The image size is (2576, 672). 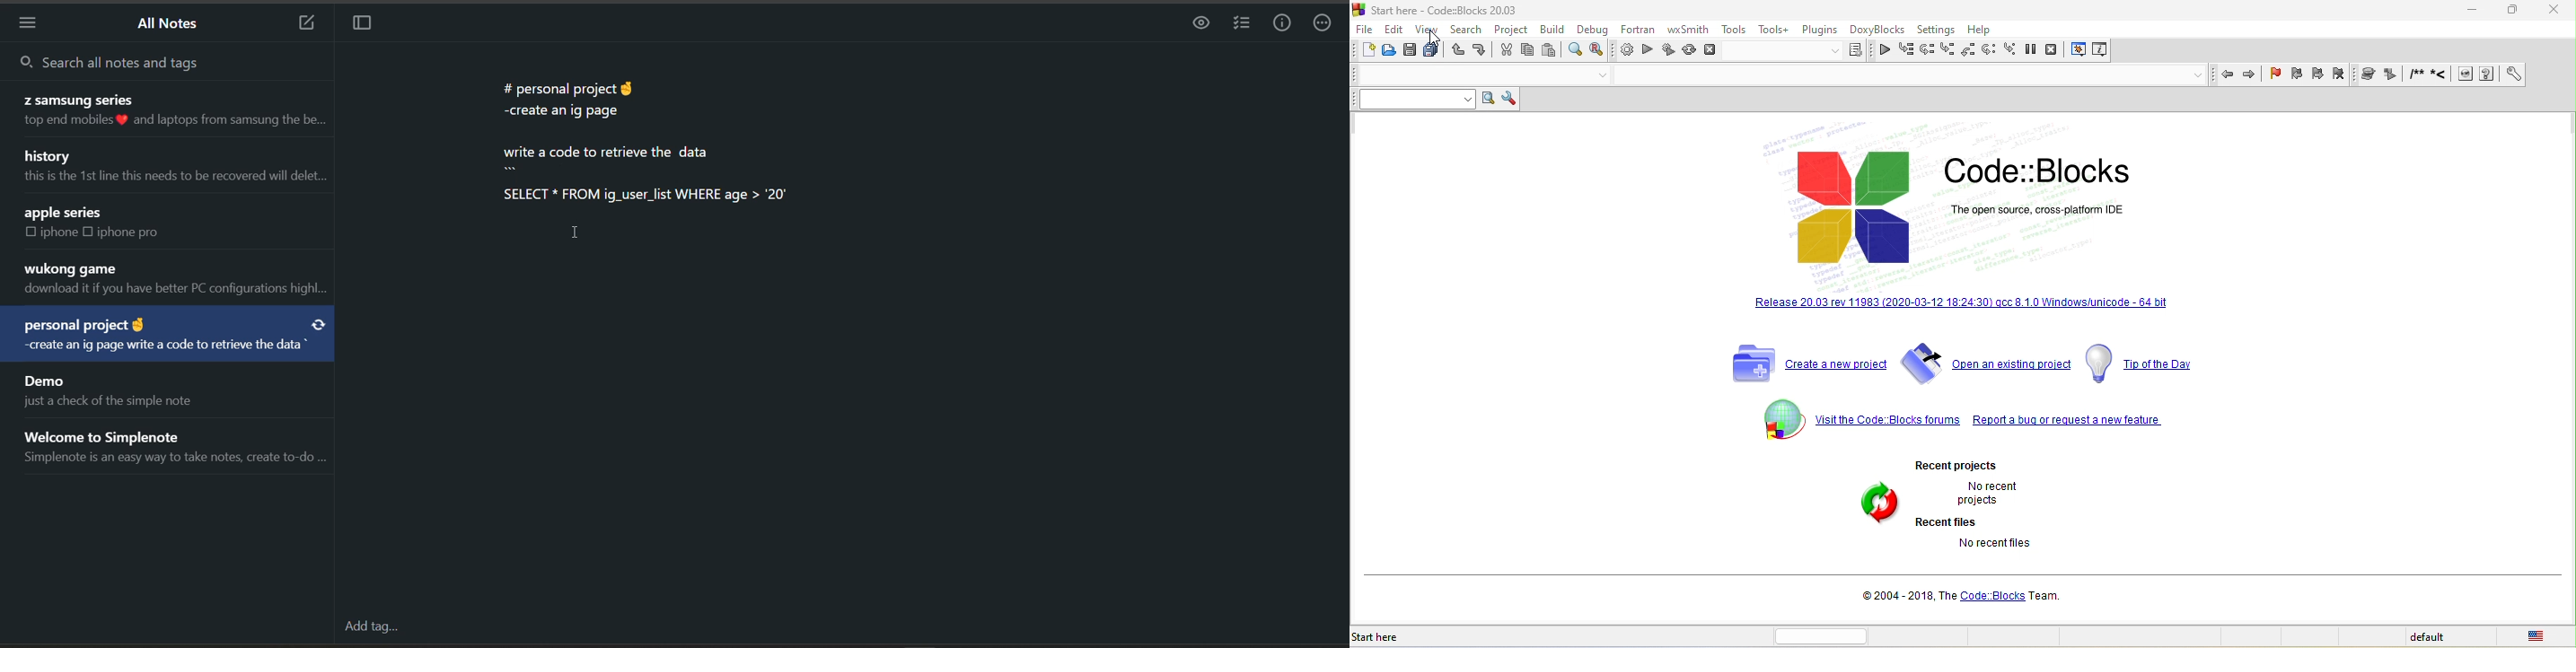 What do you see at coordinates (2103, 49) in the screenshot?
I see `various info` at bounding box center [2103, 49].